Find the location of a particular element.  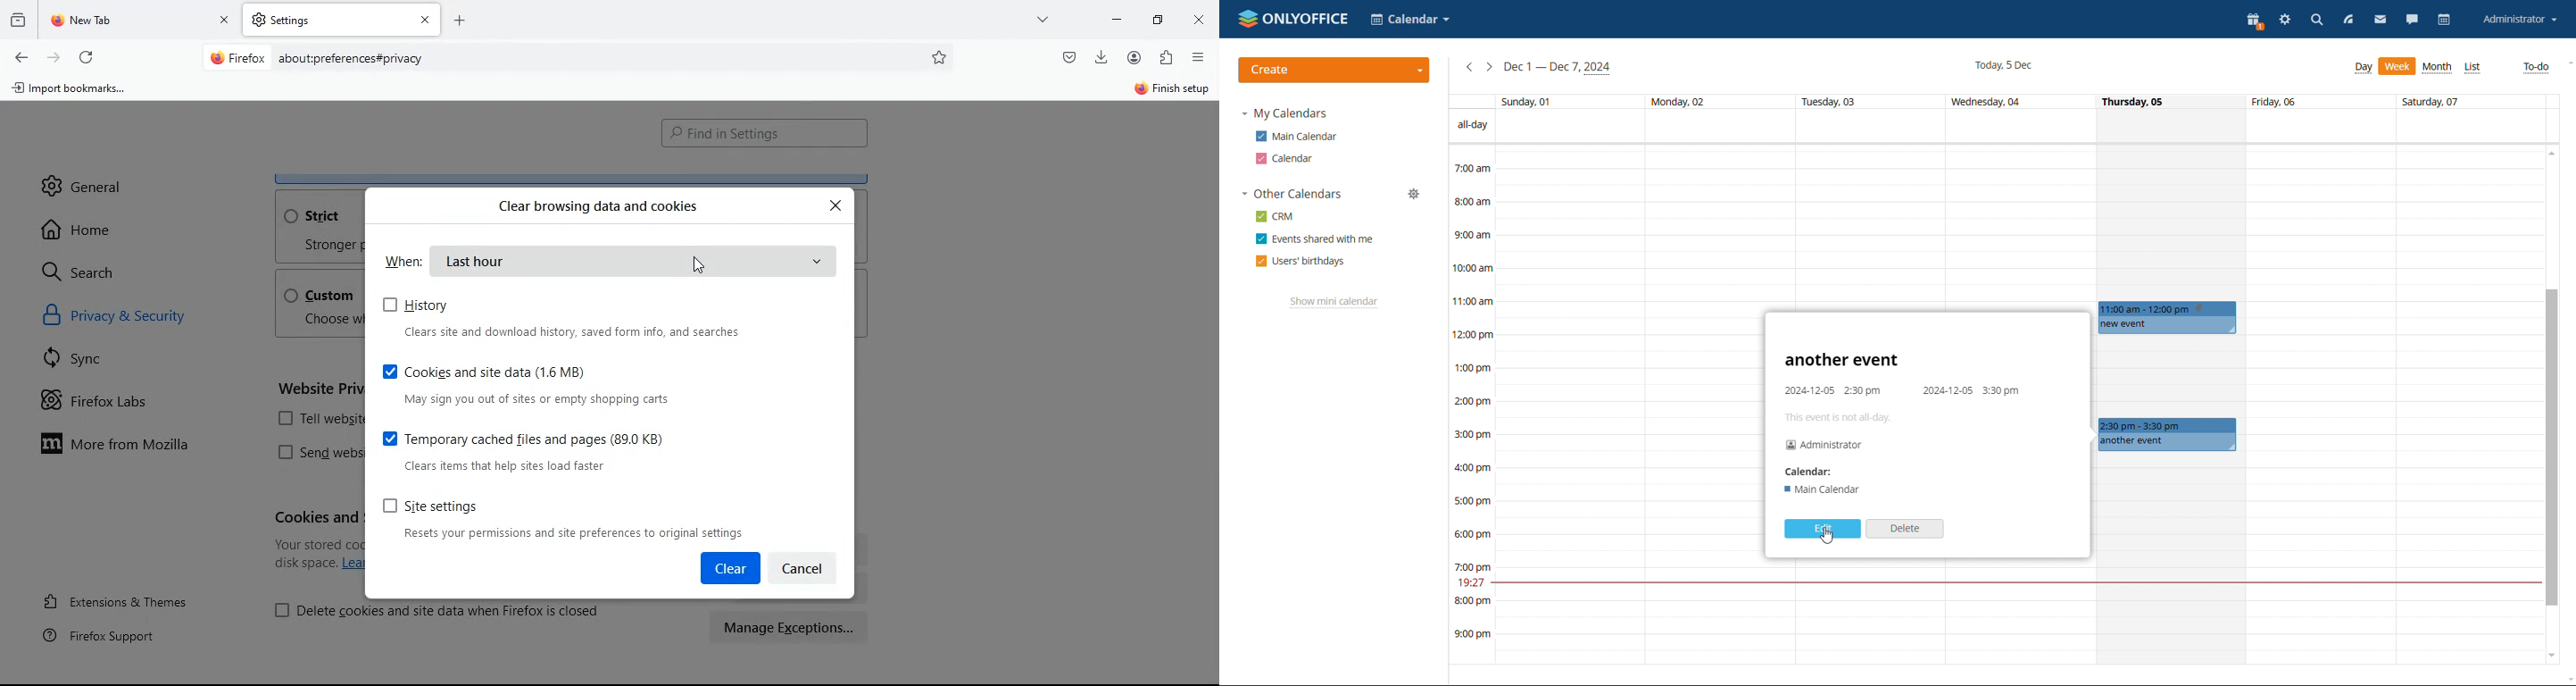

day view is located at coordinates (2397, 66).